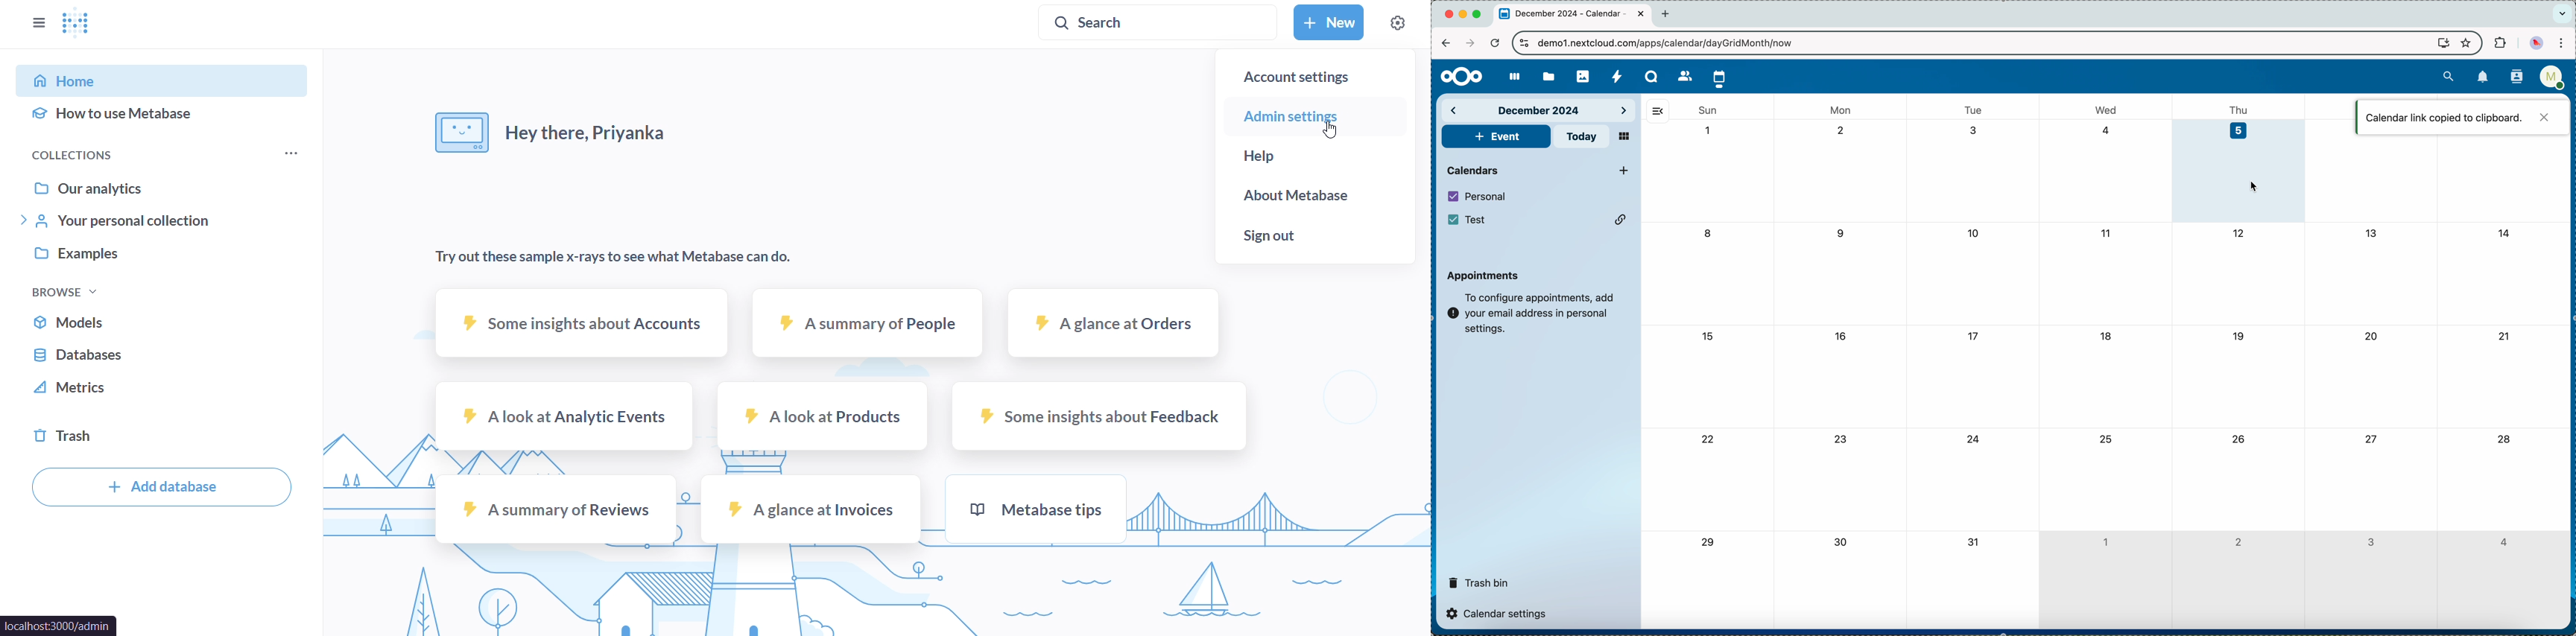 The width and height of the screenshot is (2576, 644). What do you see at coordinates (1974, 440) in the screenshot?
I see `24` at bounding box center [1974, 440].